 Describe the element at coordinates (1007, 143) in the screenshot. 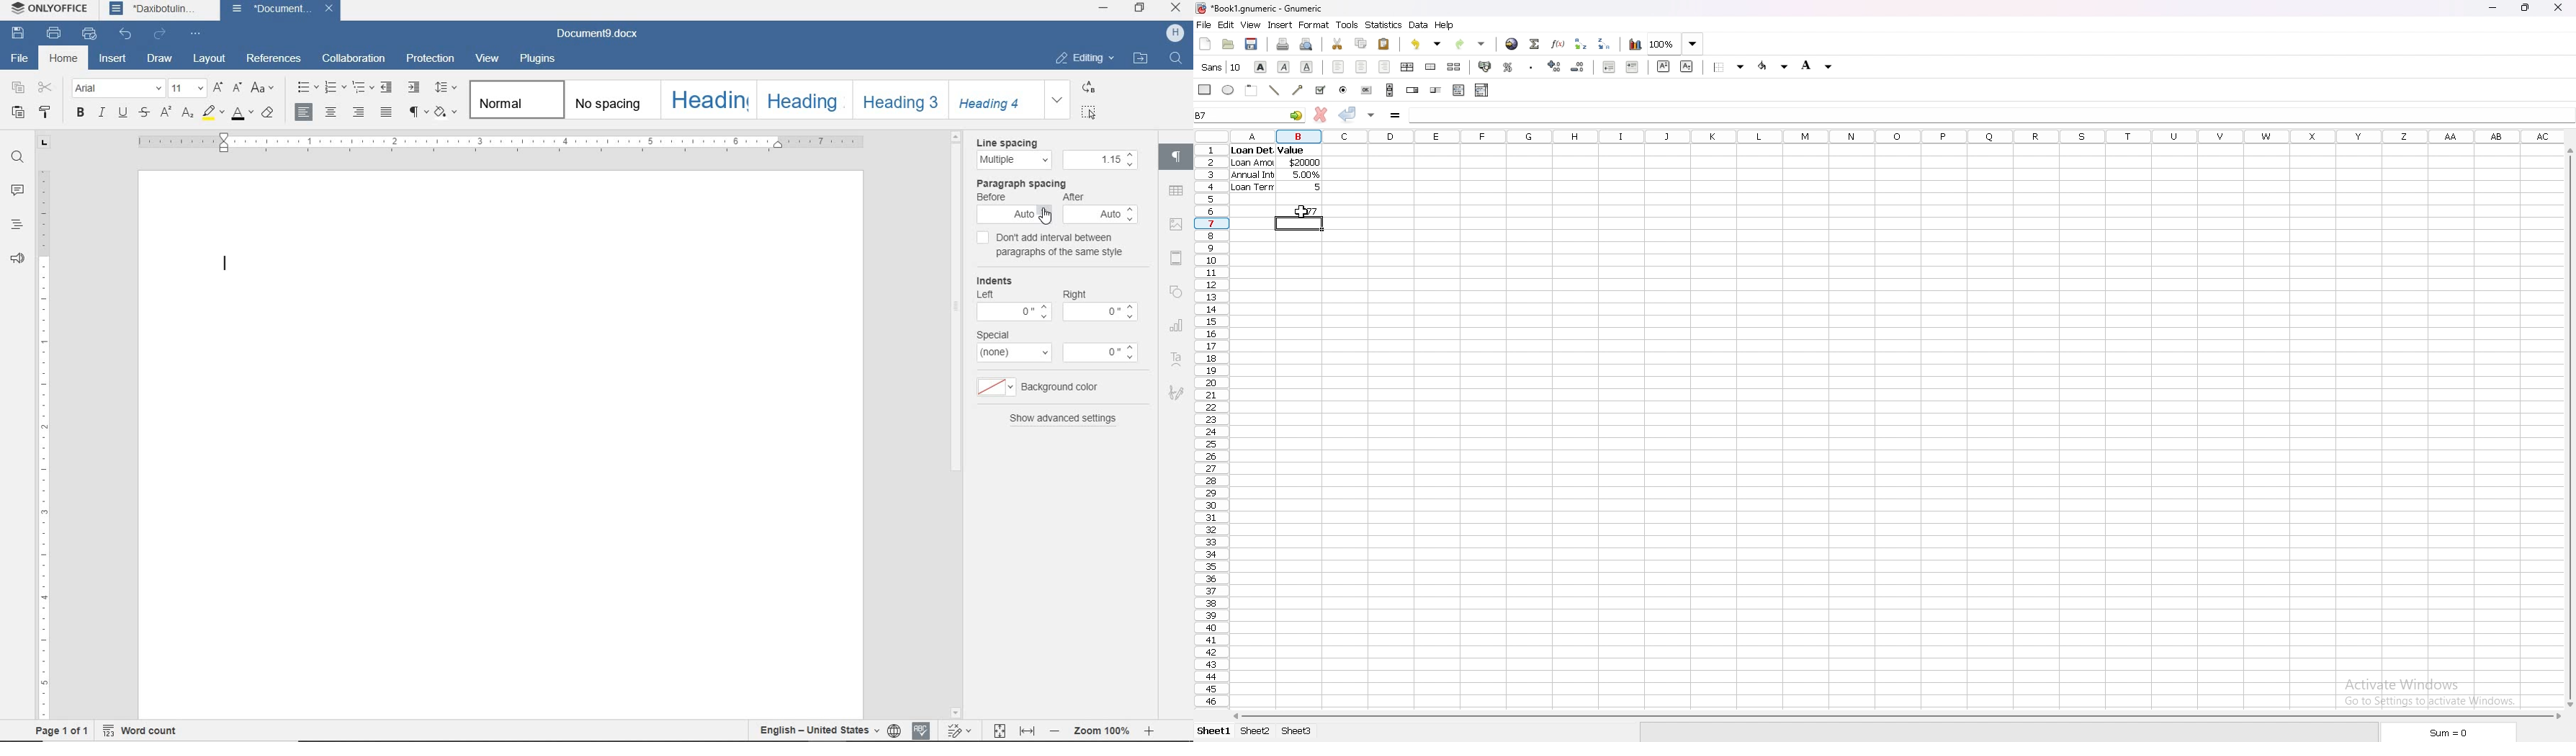

I see `line spacing` at that location.